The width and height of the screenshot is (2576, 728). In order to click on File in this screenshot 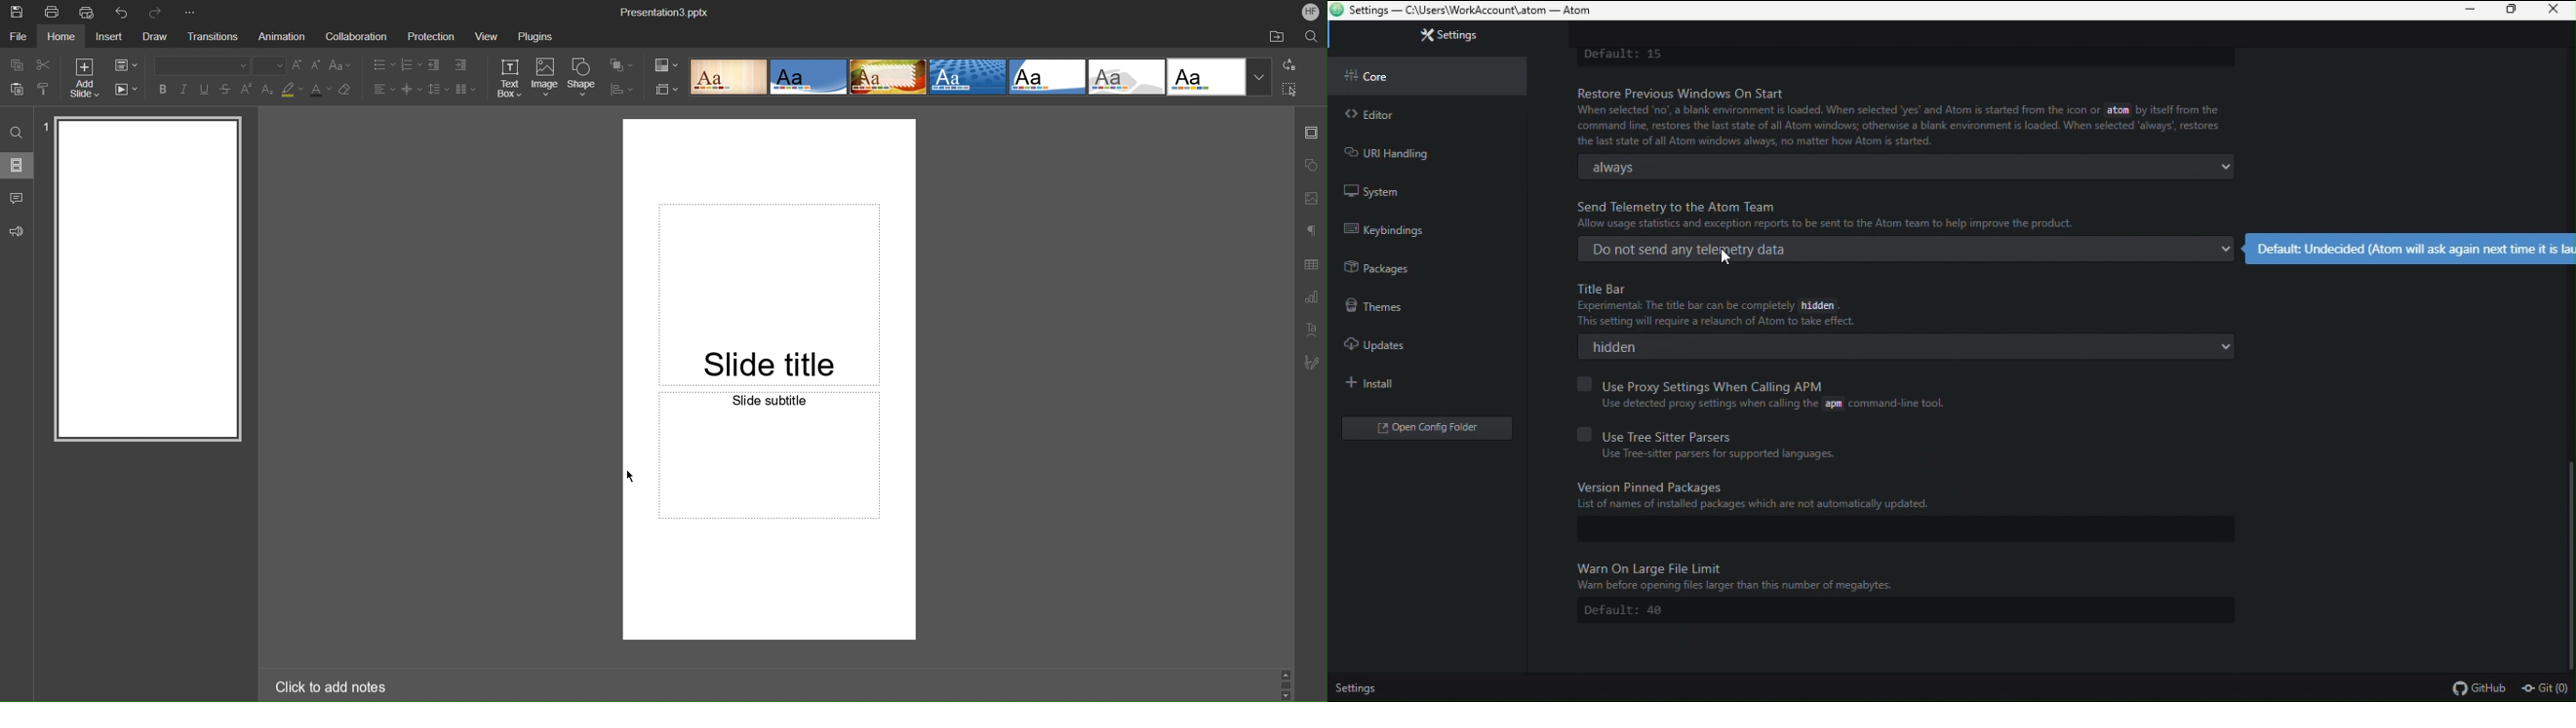, I will do `click(17, 38)`.